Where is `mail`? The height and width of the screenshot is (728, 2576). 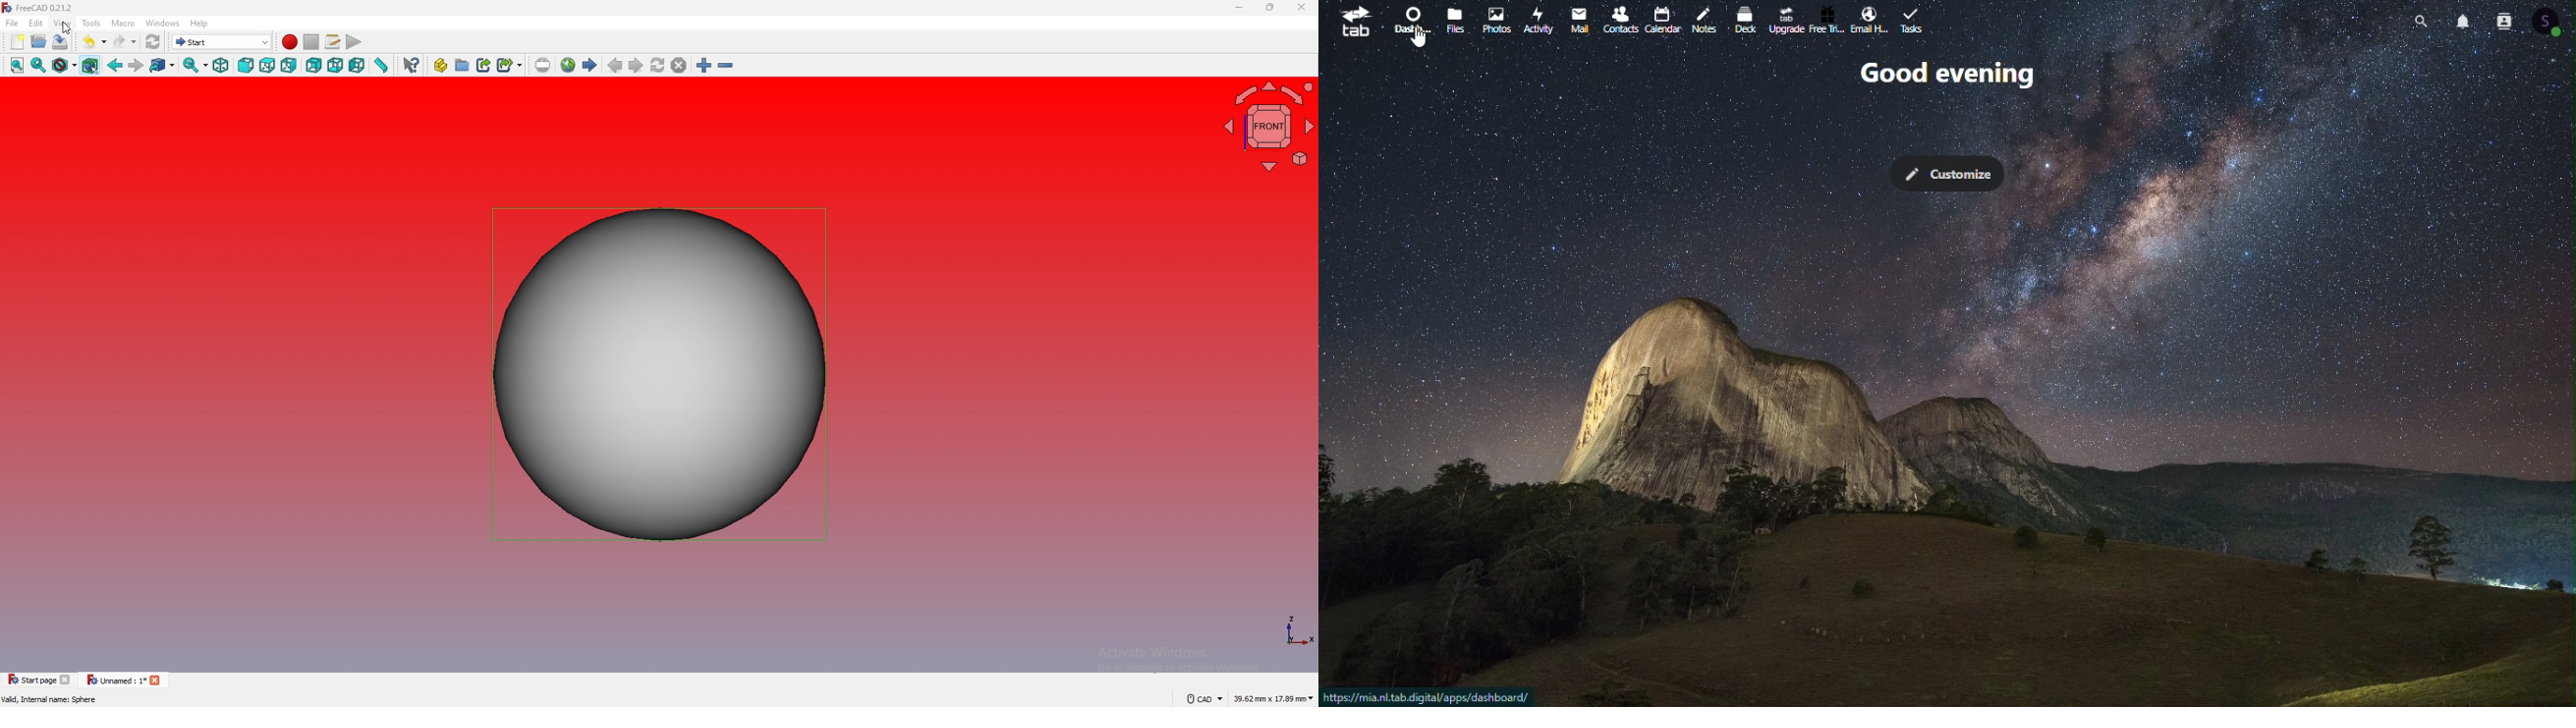
mail is located at coordinates (1579, 20).